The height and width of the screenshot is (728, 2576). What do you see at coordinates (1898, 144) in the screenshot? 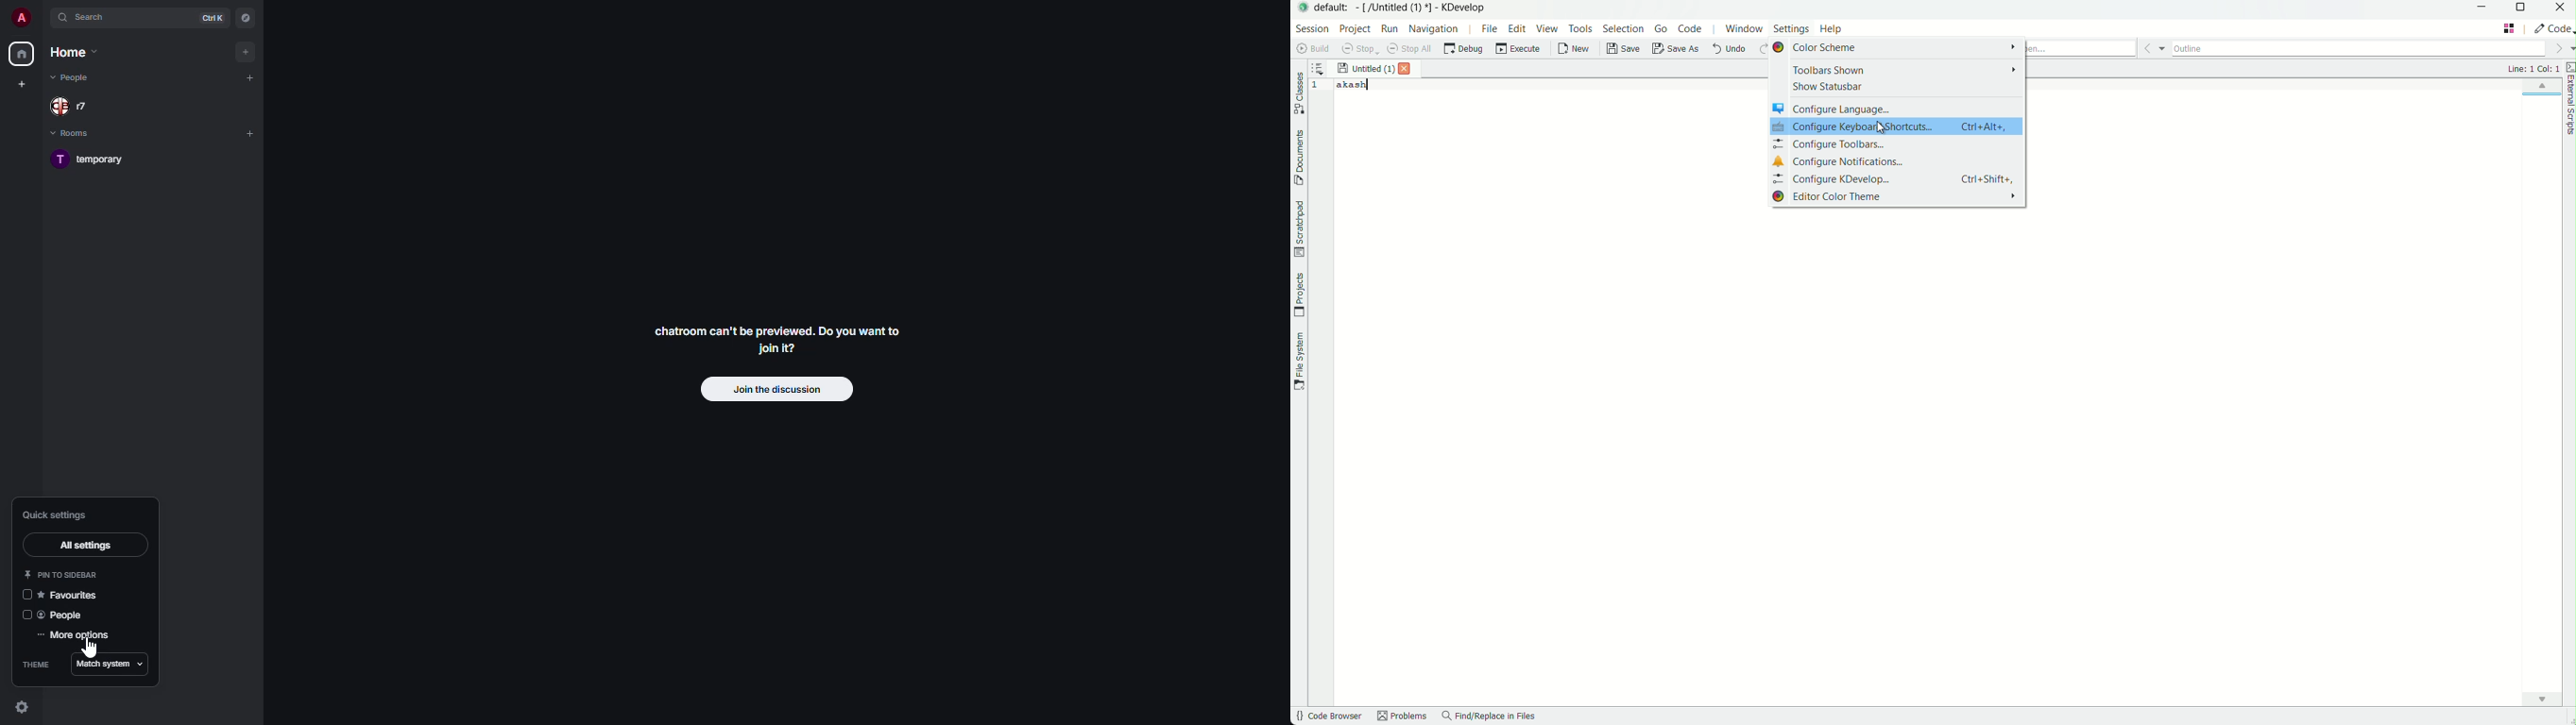
I see `configure toolbars` at bounding box center [1898, 144].